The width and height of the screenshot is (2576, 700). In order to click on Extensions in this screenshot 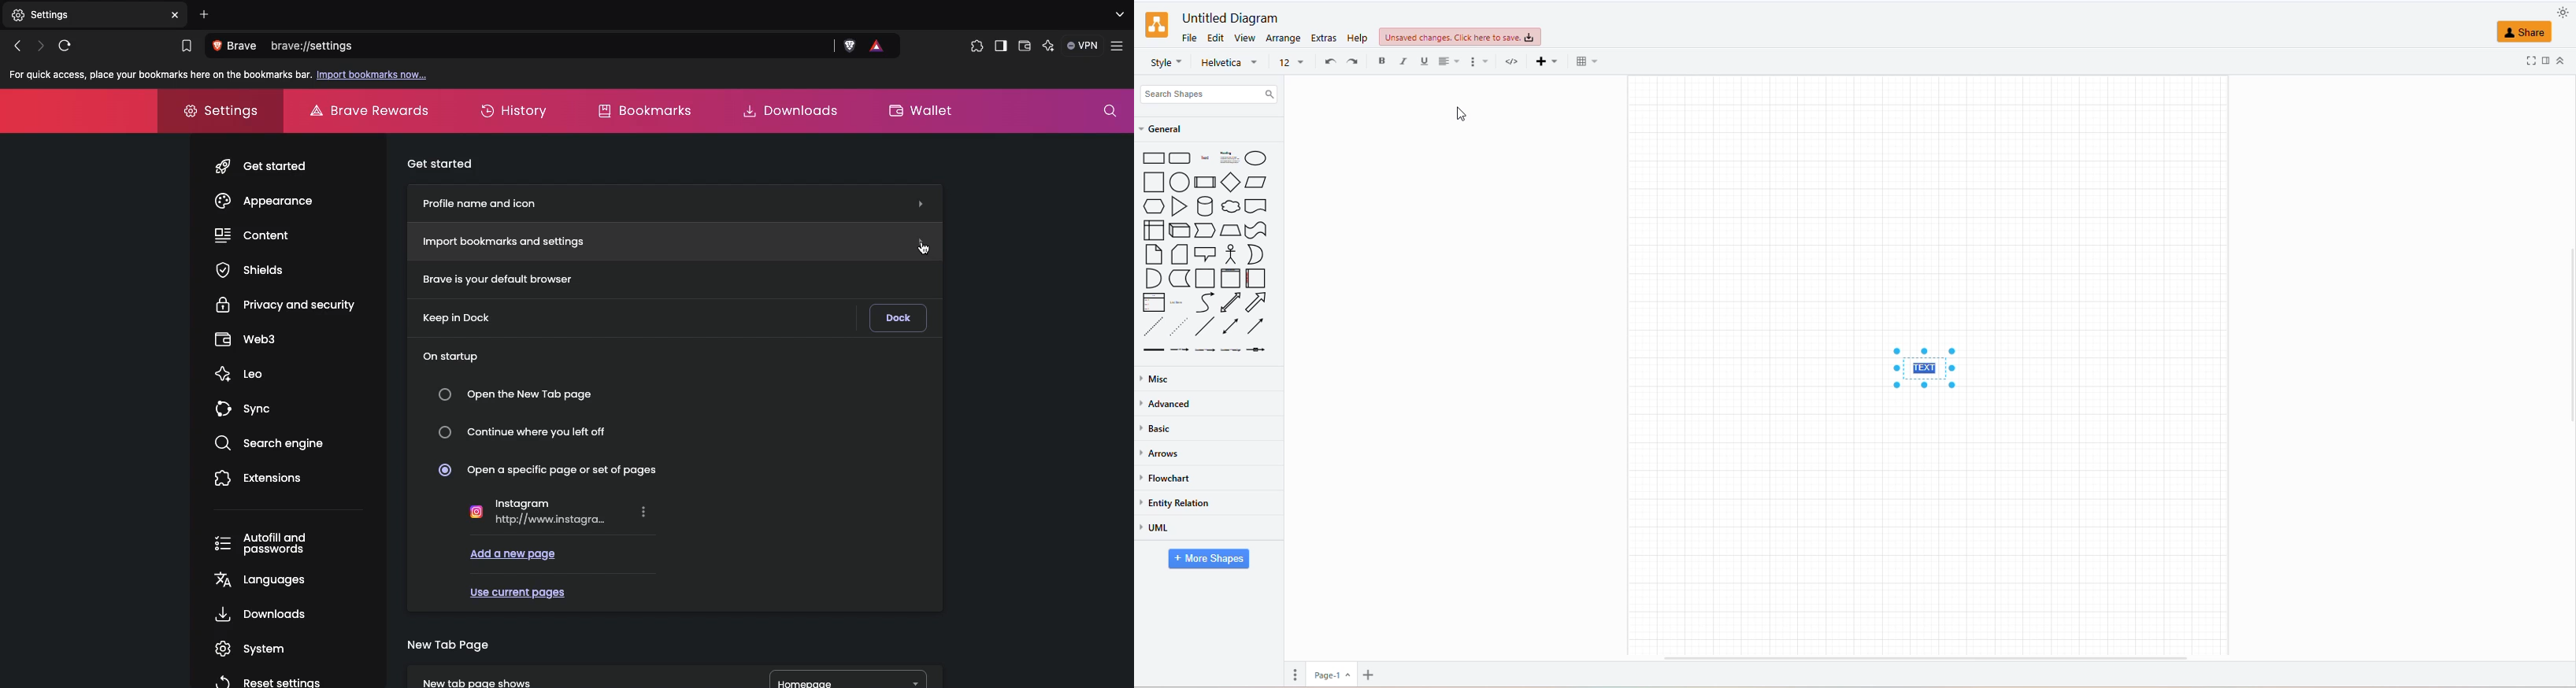, I will do `click(259, 477)`.